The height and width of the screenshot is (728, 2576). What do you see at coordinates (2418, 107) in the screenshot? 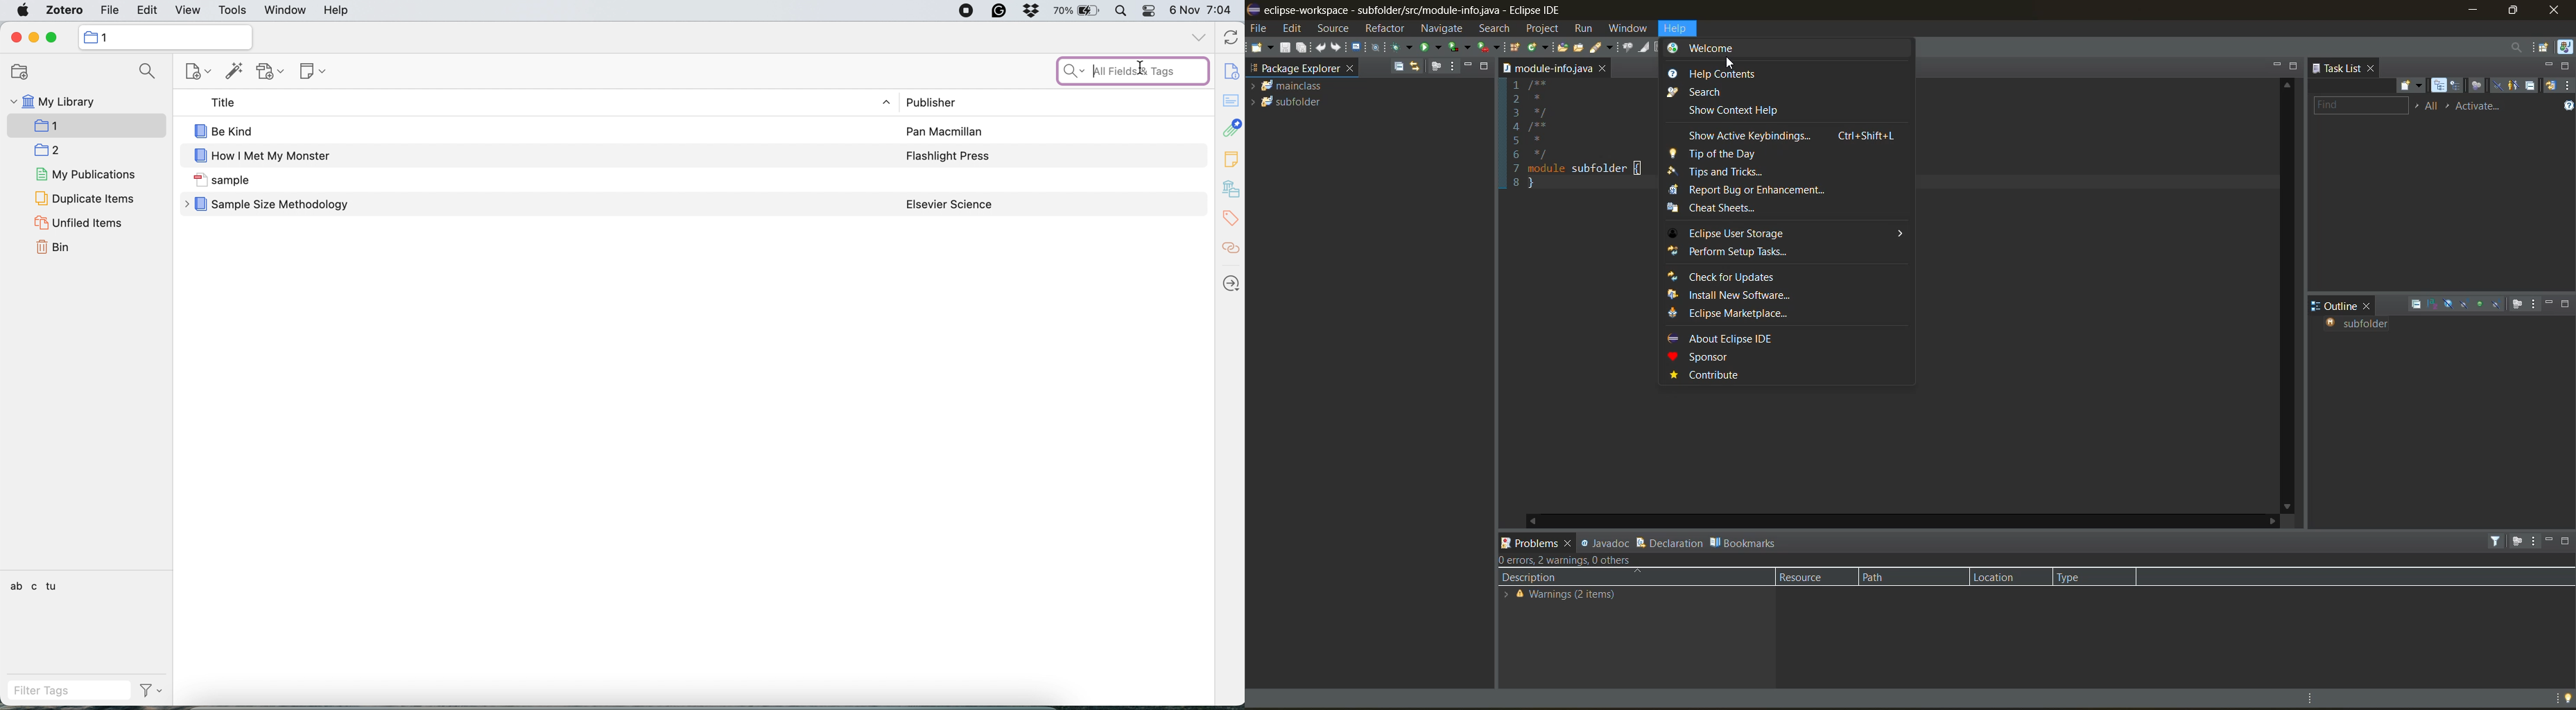
I see `select working set` at bounding box center [2418, 107].